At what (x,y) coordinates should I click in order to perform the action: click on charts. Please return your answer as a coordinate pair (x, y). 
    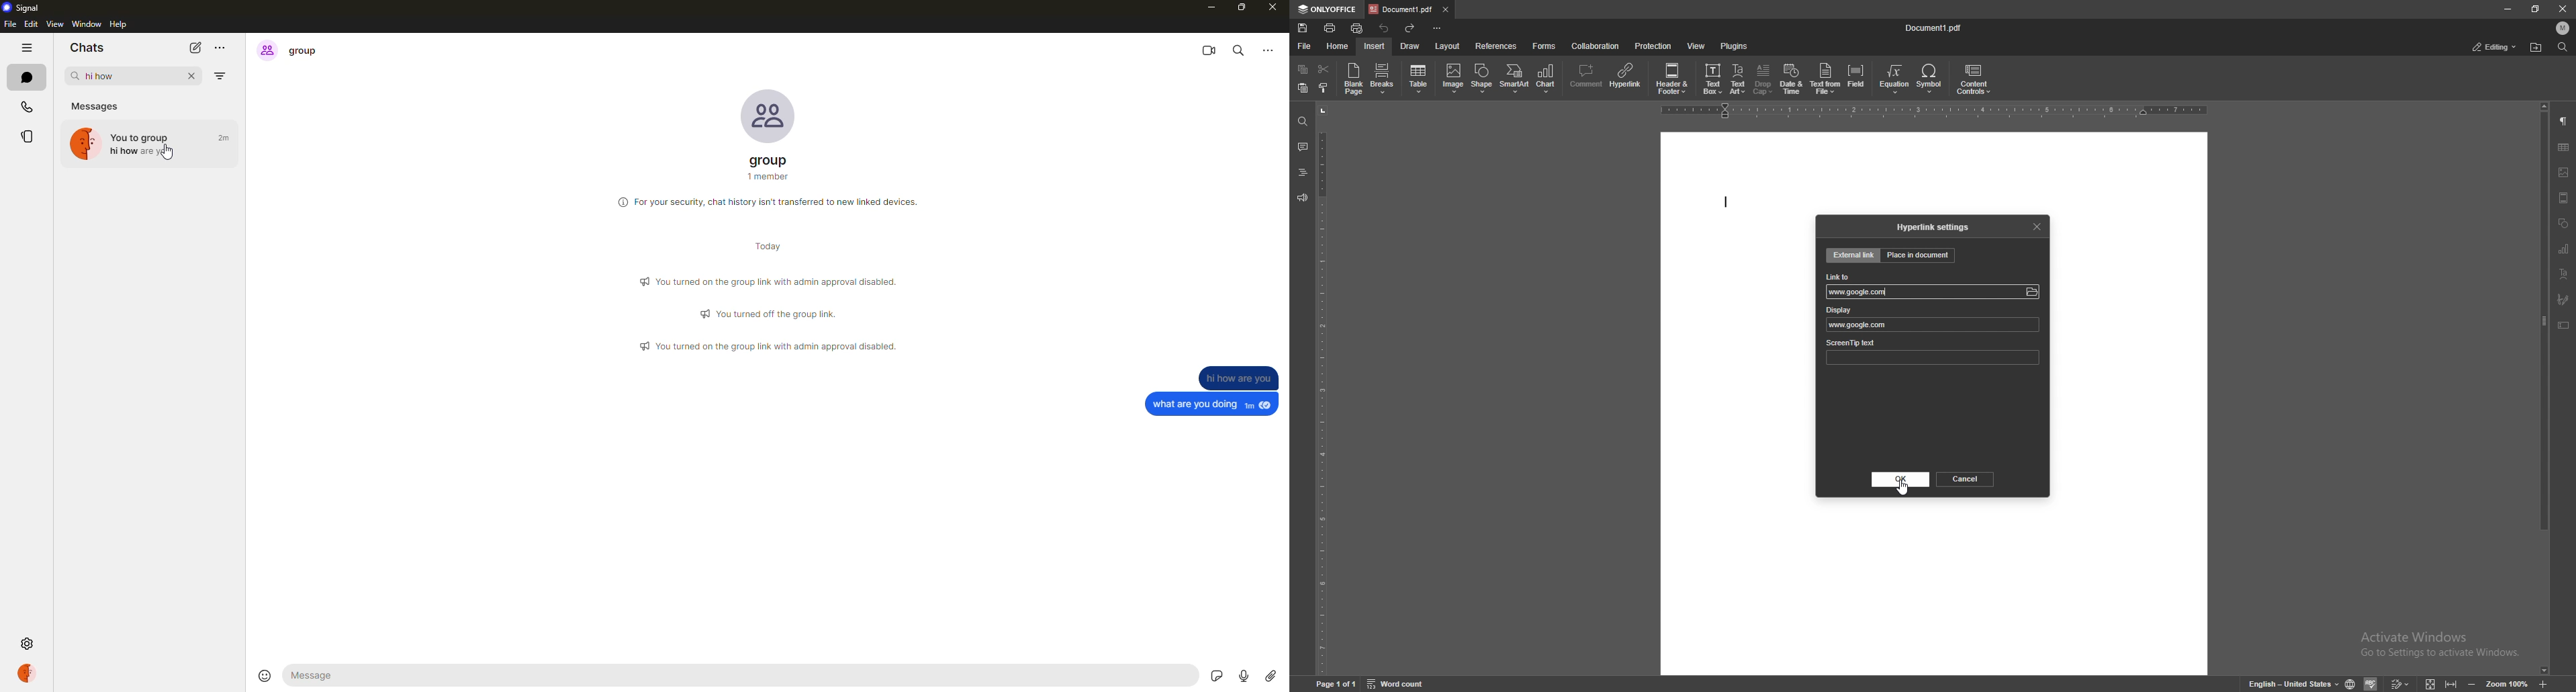
    Looking at the image, I should click on (2565, 248).